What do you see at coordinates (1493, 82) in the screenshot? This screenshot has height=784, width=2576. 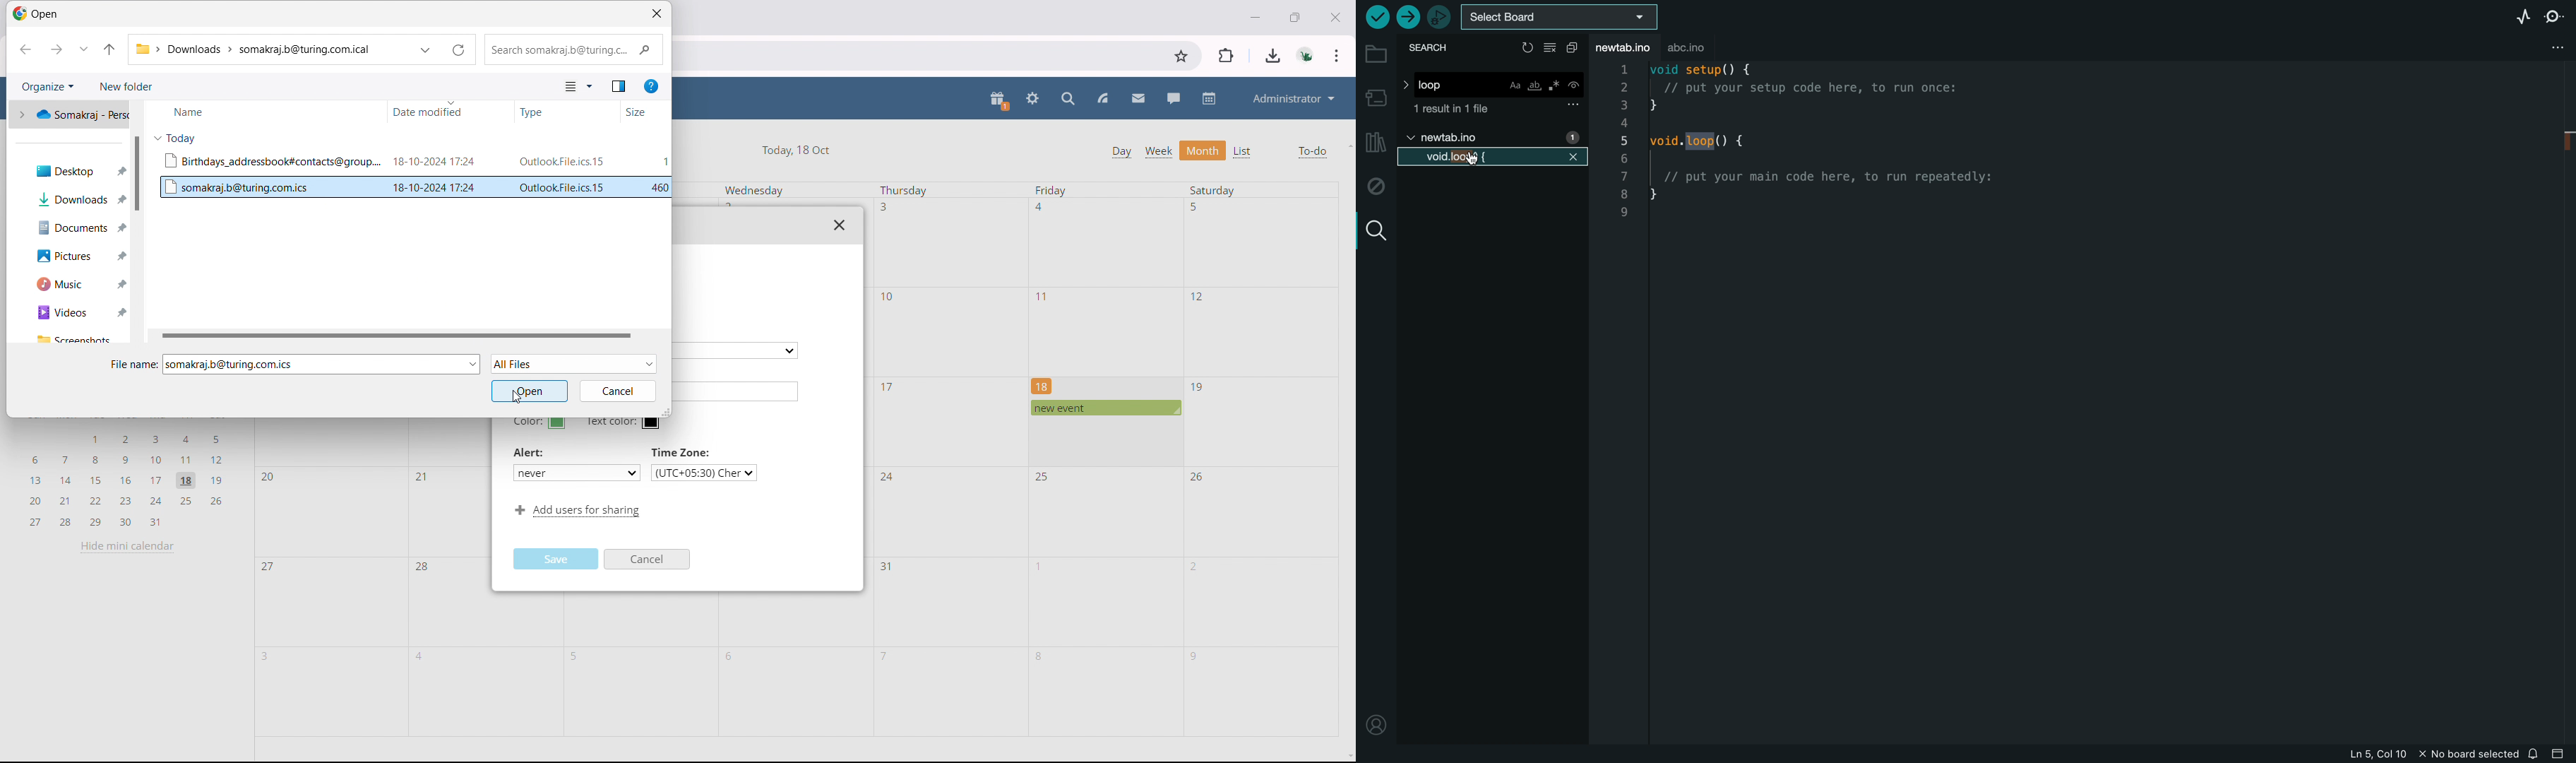 I see `loop` at bounding box center [1493, 82].